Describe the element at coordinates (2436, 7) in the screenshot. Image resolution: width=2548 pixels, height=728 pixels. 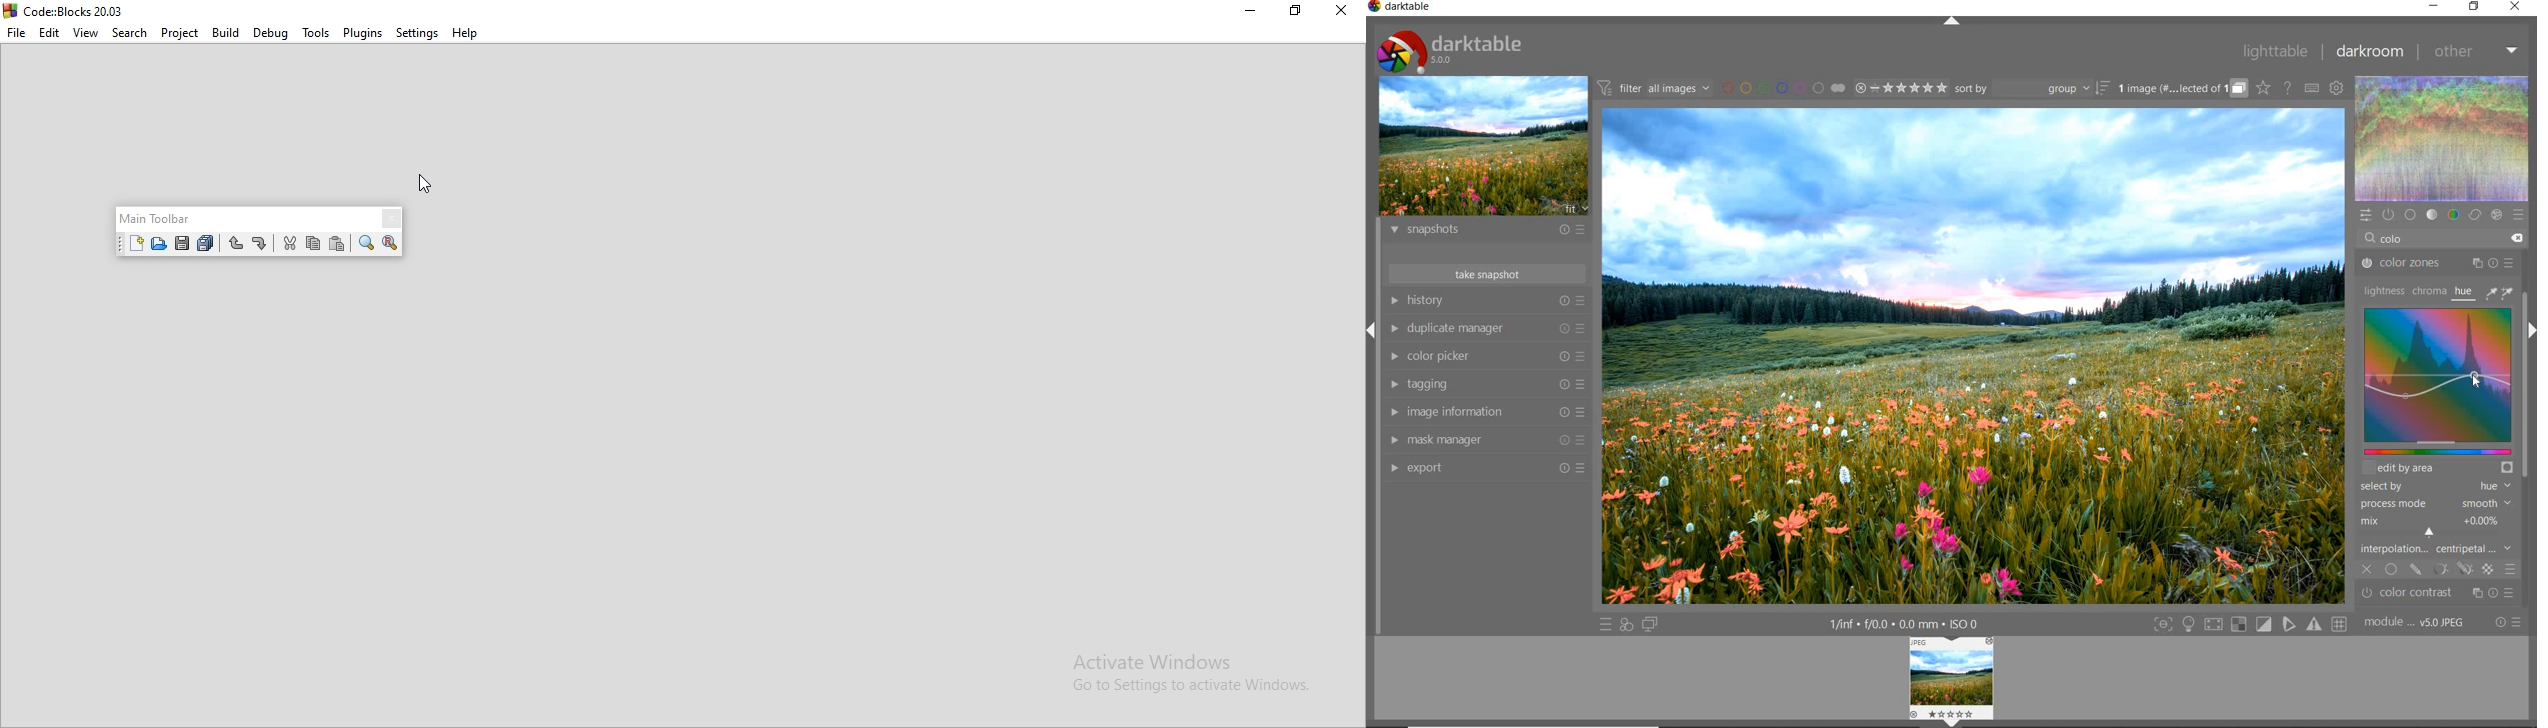
I see `minimize` at that location.